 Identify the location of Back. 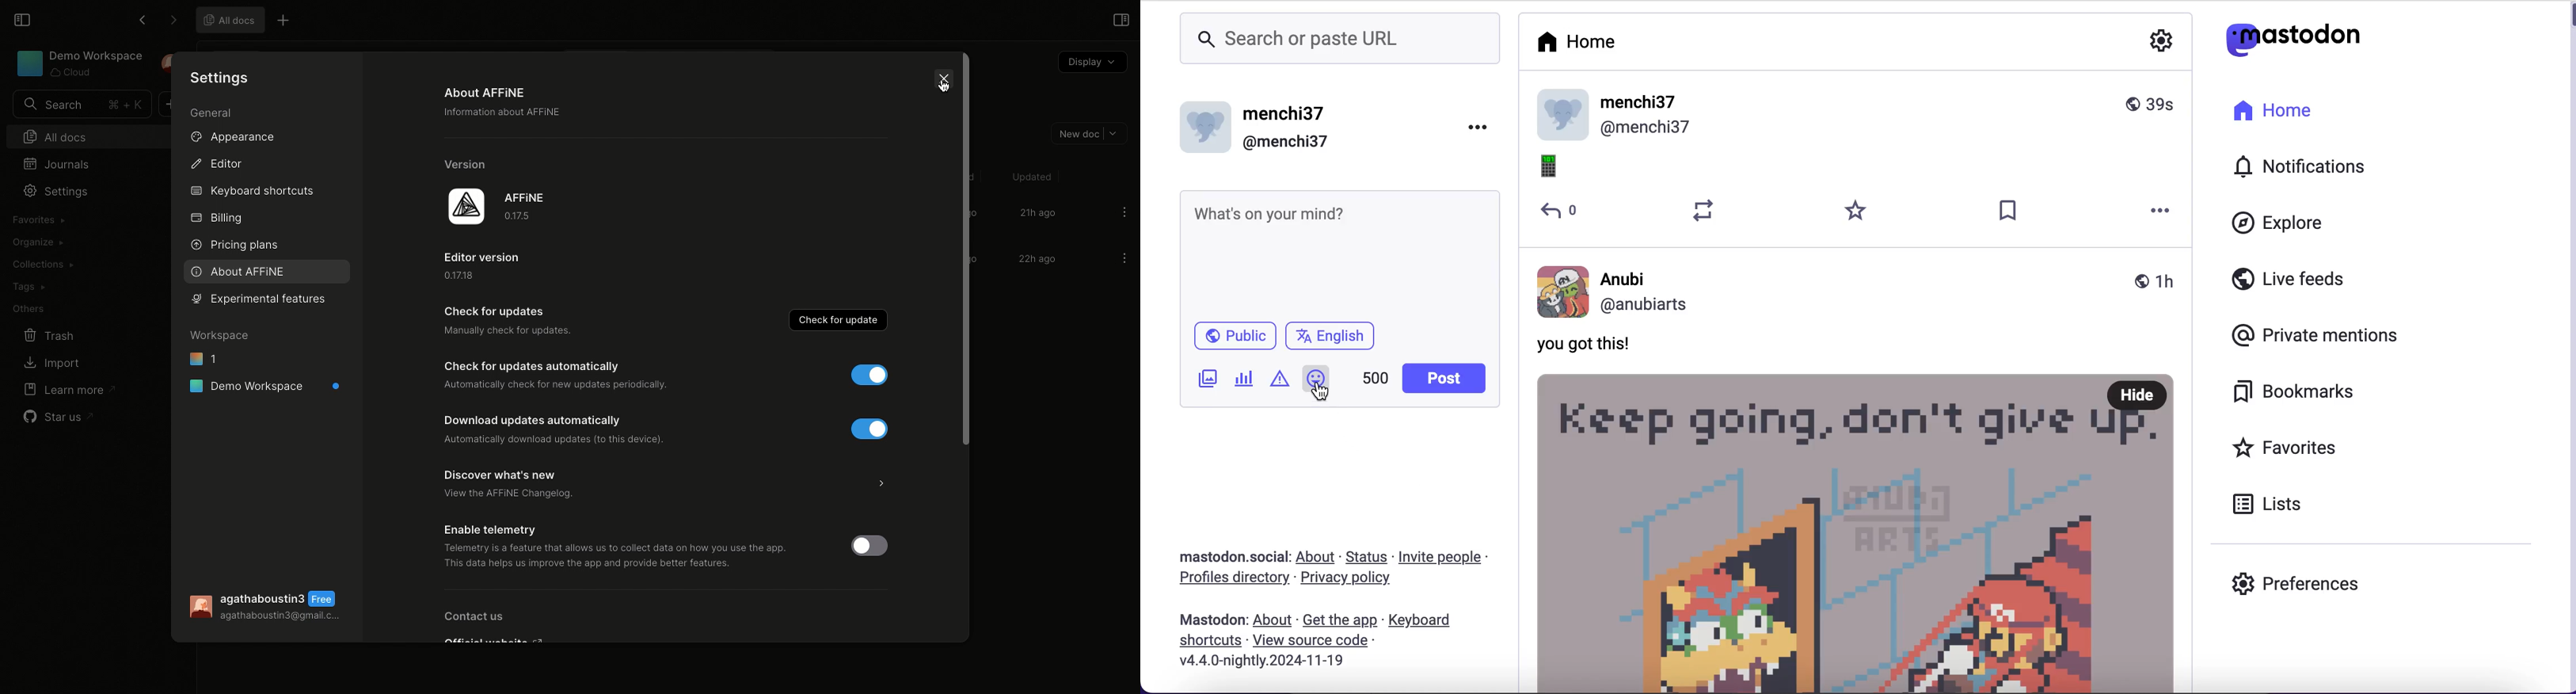
(142, 20).